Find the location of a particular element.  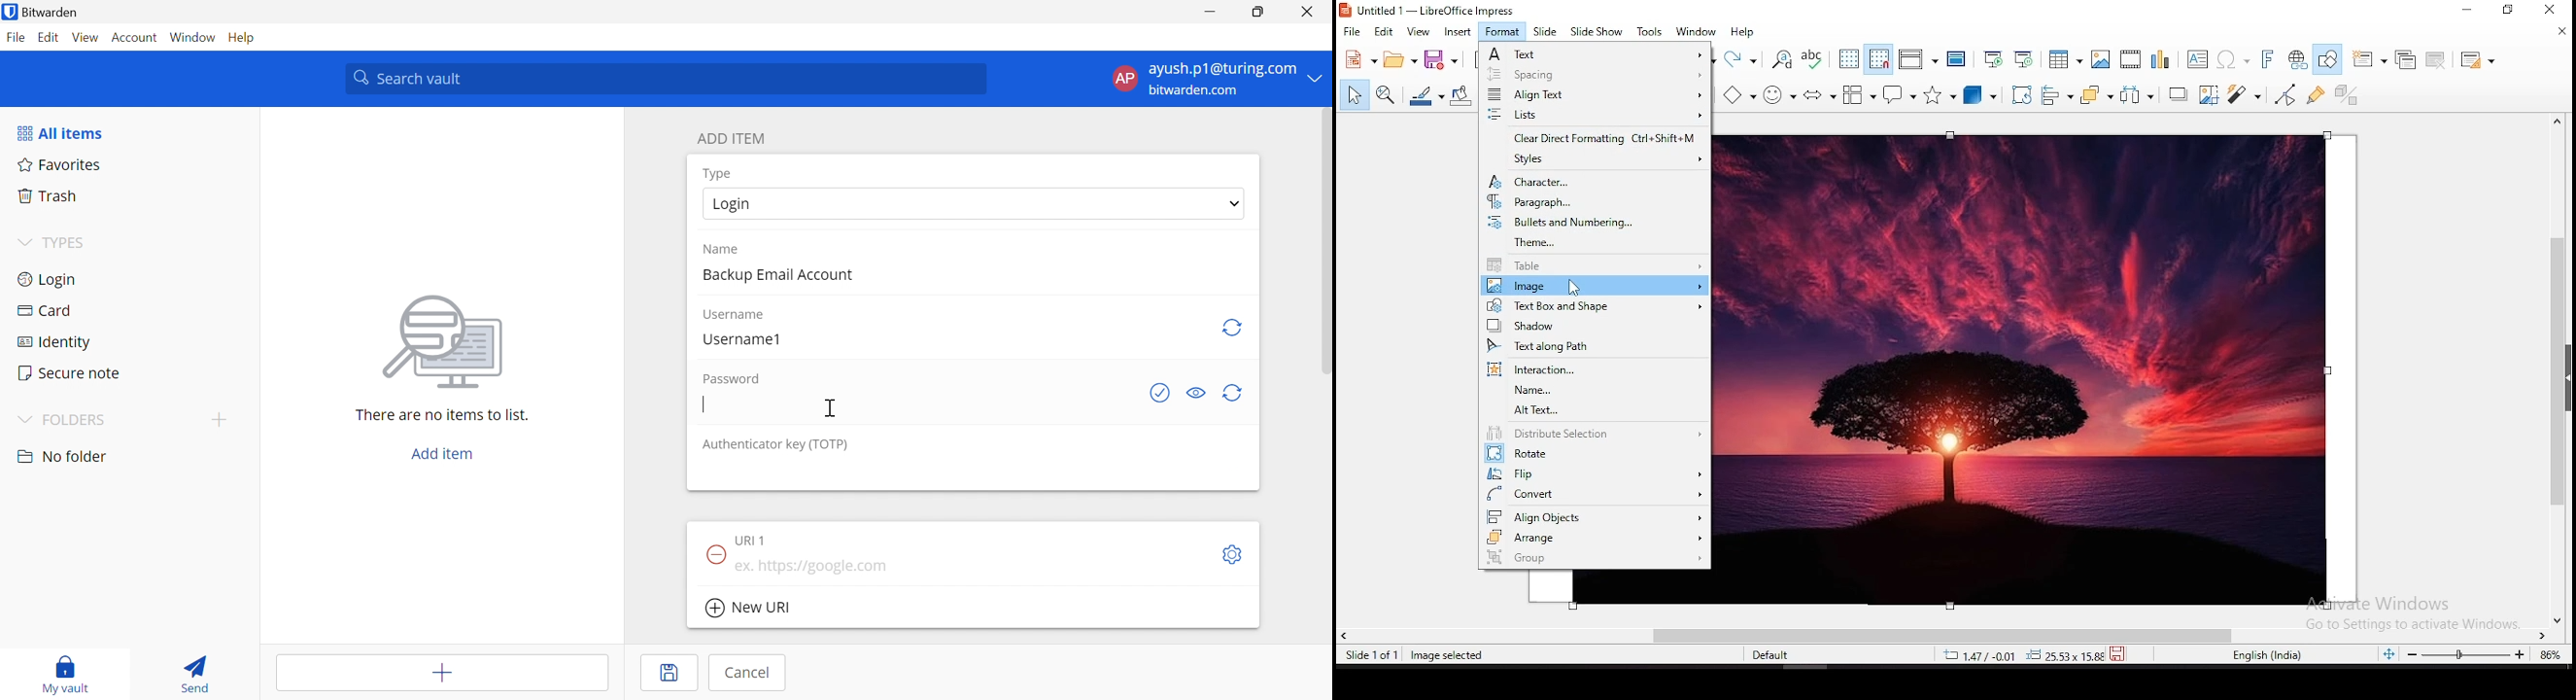

Account is located at coordinates (136, 35).